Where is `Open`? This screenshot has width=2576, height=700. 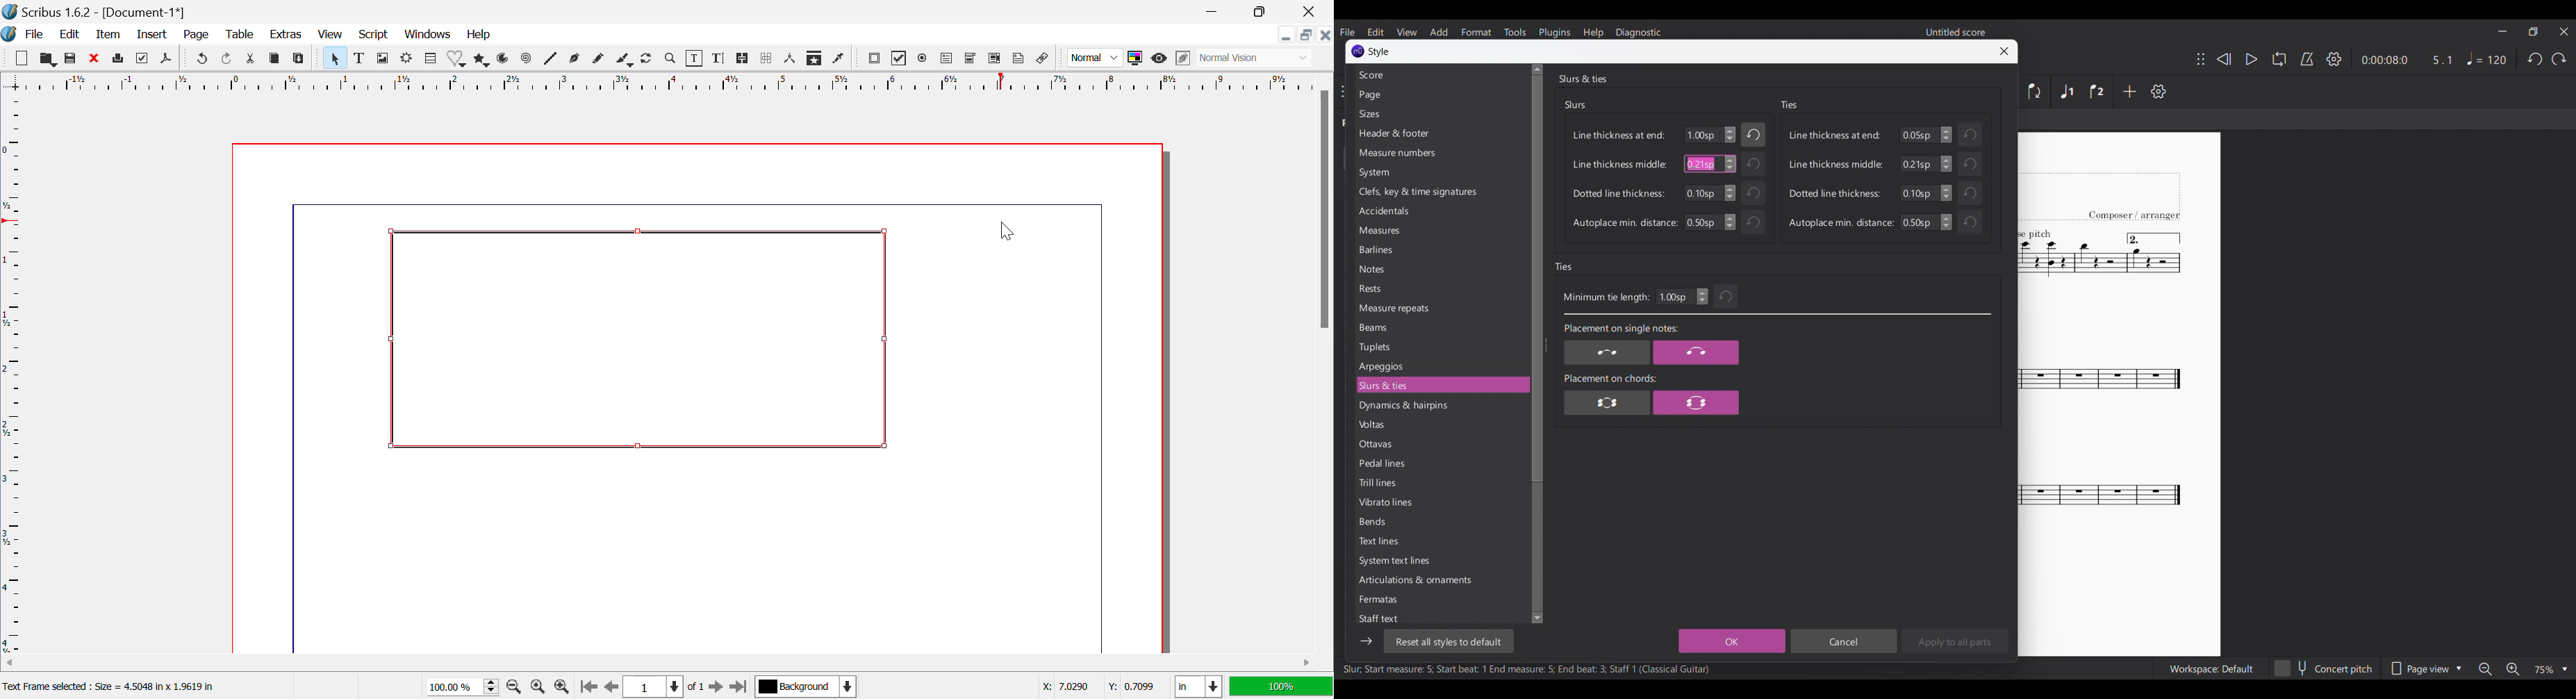
Open is located at coordinates (47, 58).